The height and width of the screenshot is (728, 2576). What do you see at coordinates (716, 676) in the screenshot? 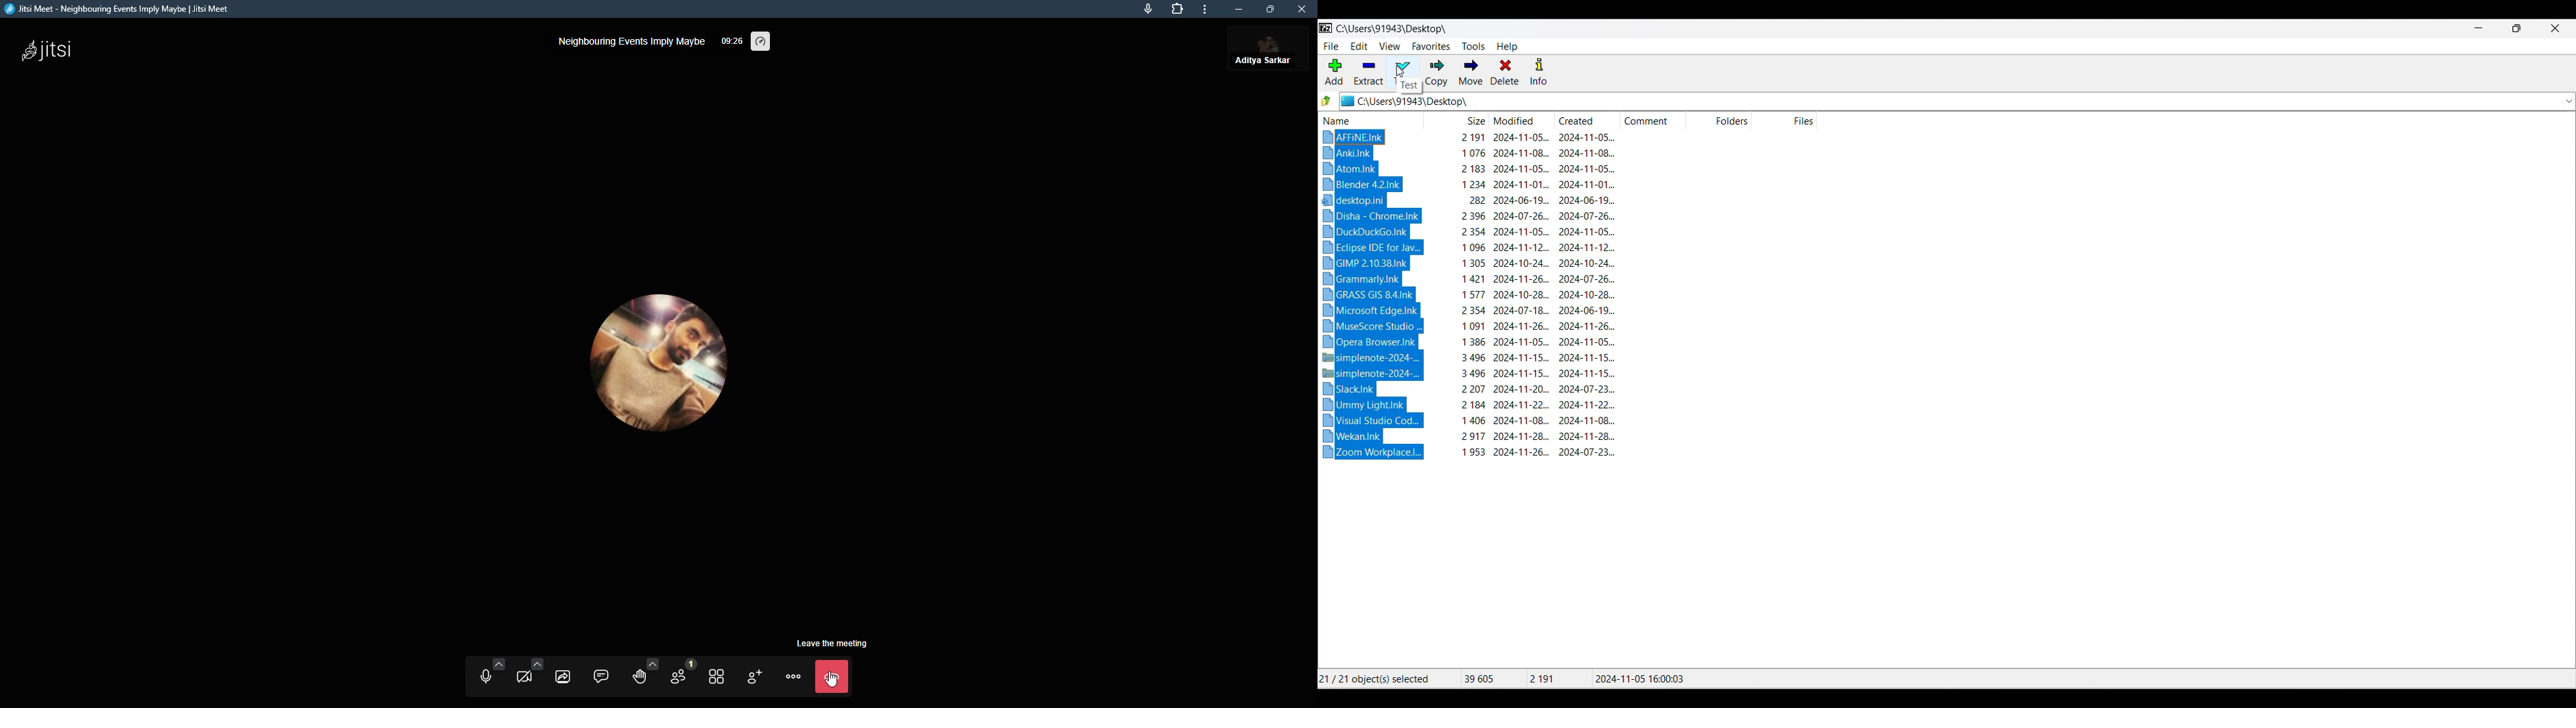
I see `toggle title view` at bounding box center [716, 676].